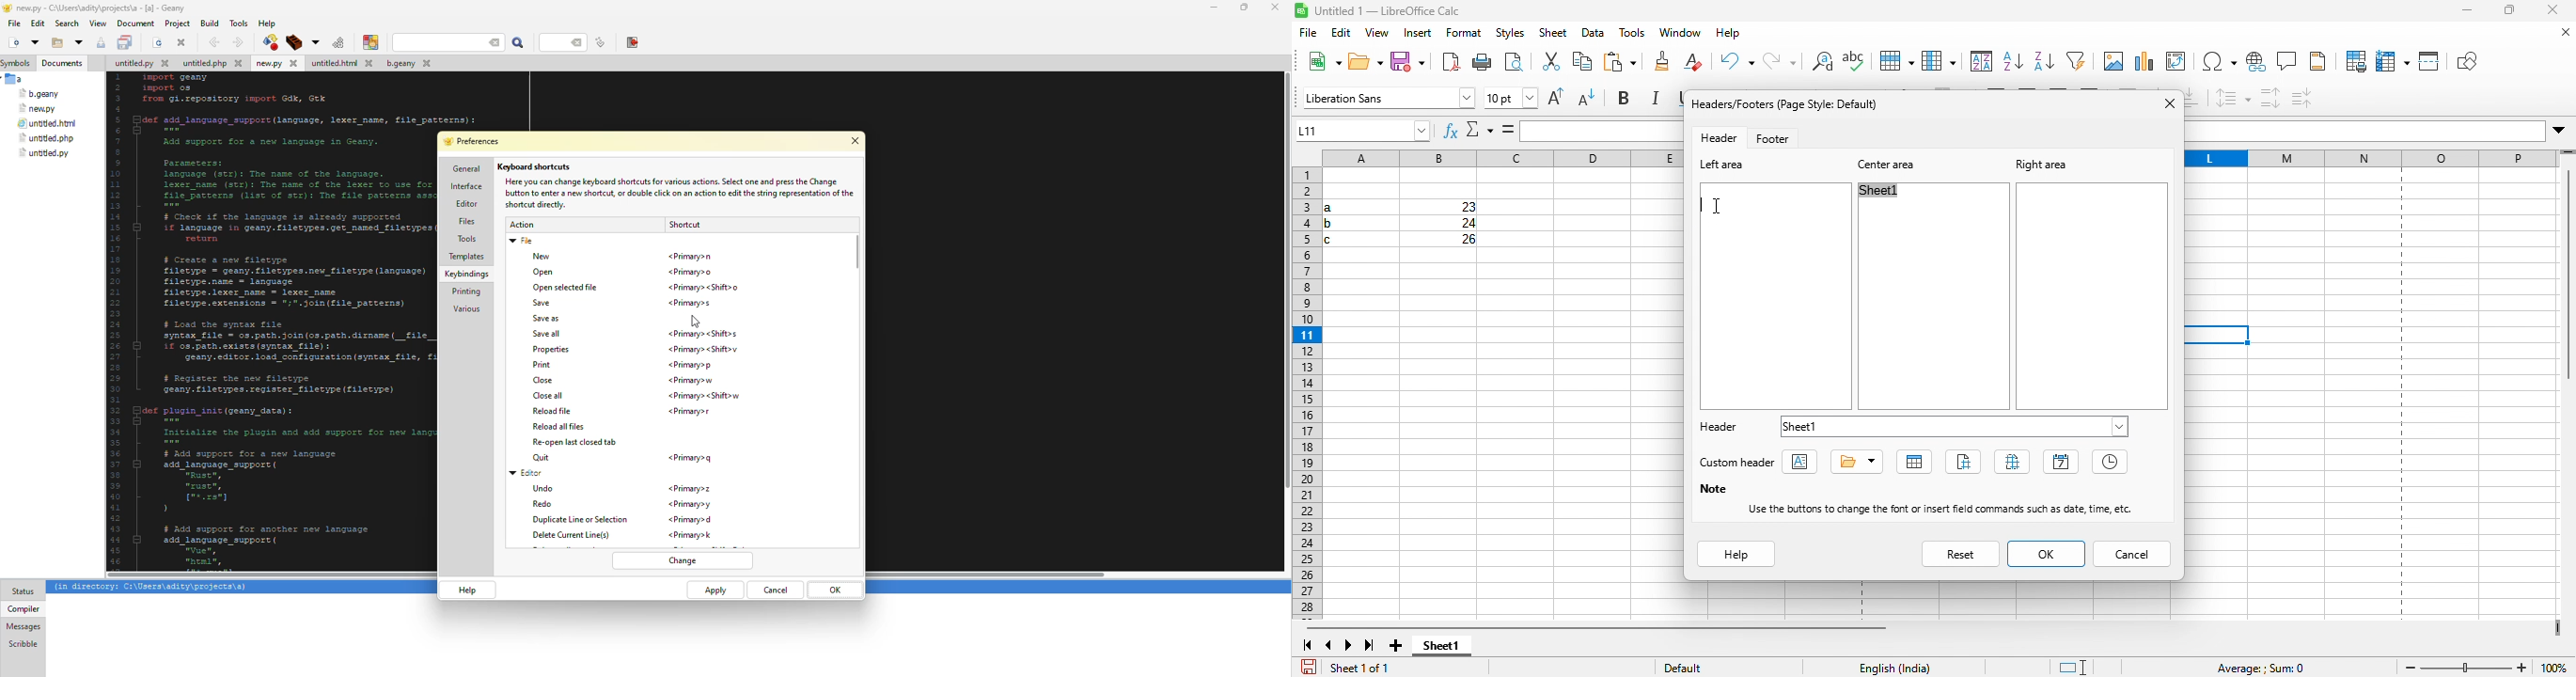 The height and width of the screenshot is (700, 2576). Describe the element at coordinates (2012, 461) in the screenshot. I see `pages` at that location.